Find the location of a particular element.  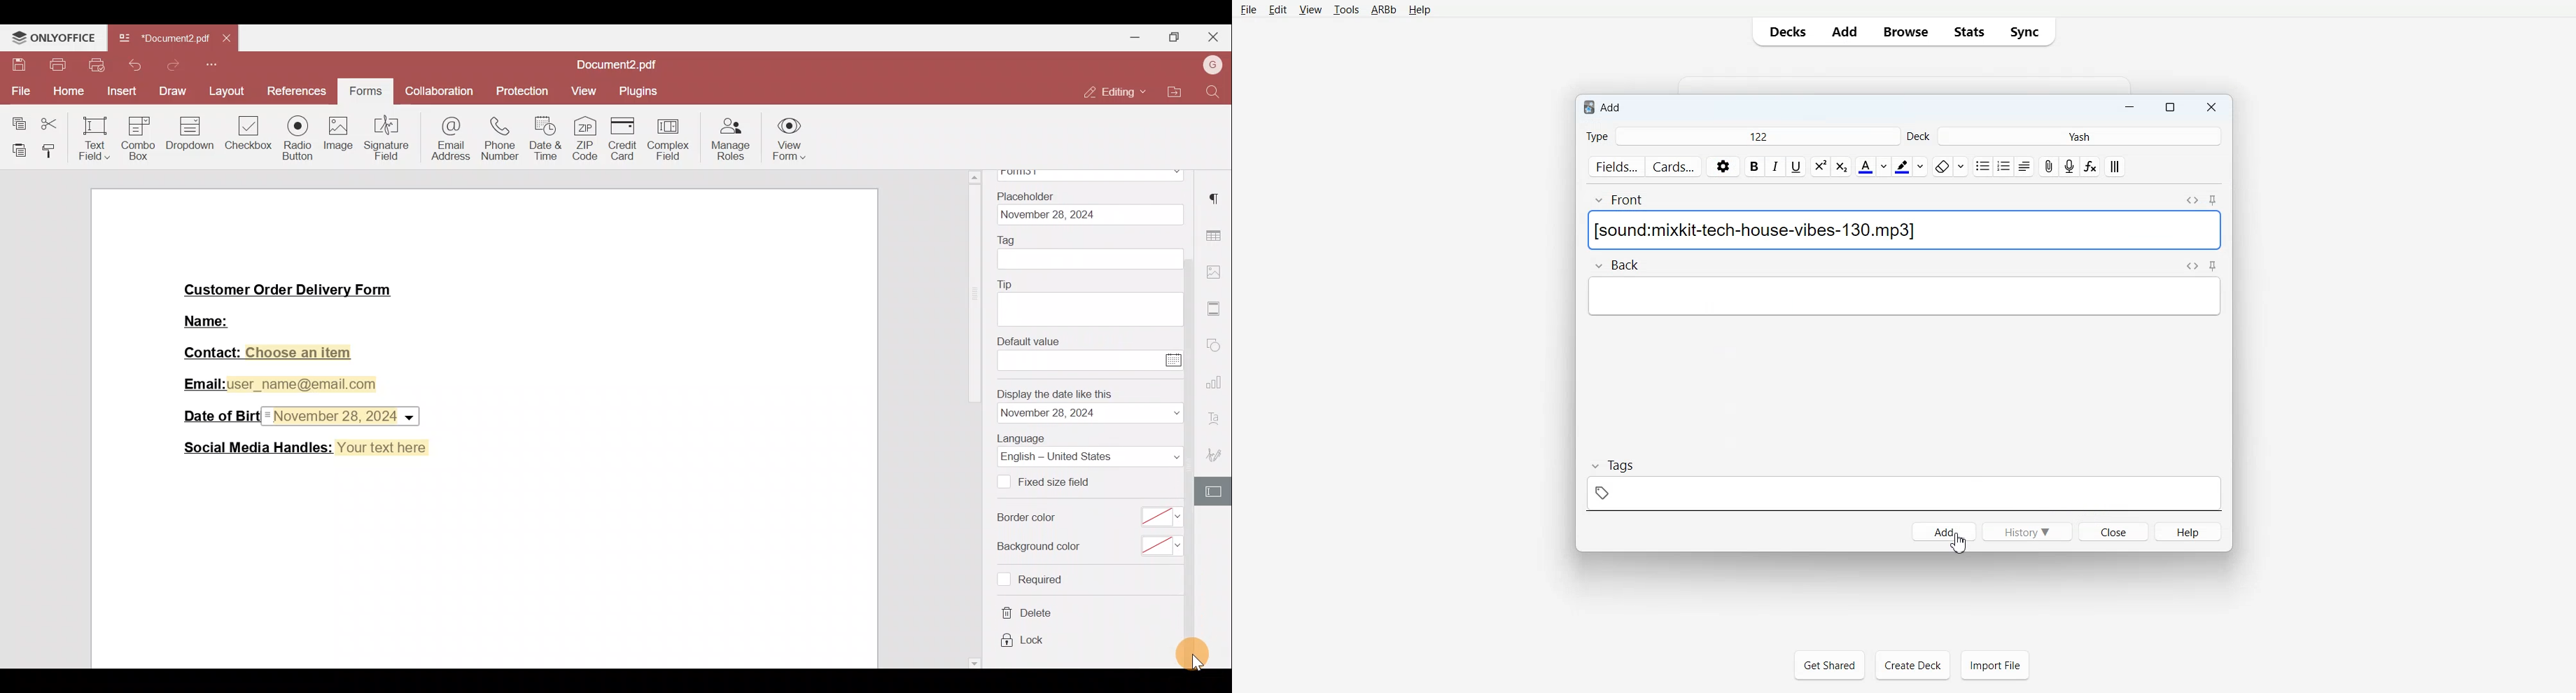

Browse is located at coordinates (1905, 31).